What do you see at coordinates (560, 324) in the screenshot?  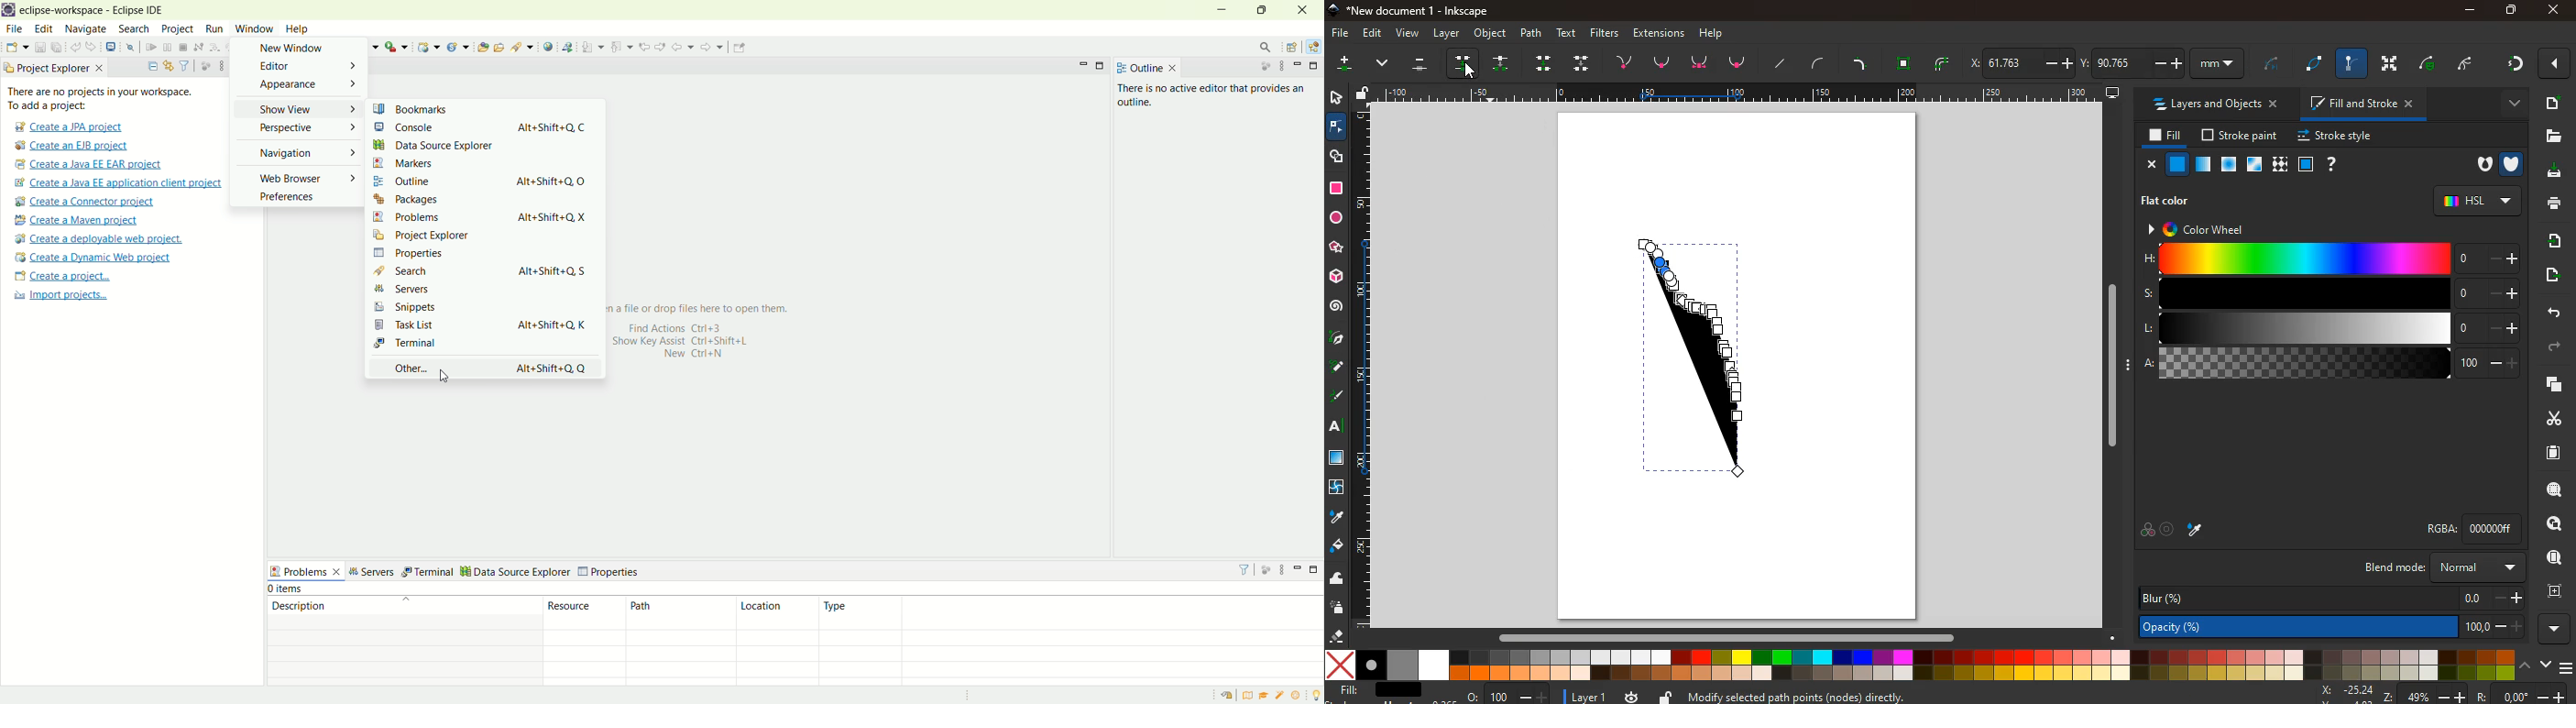 I see `Alt=shift=Q,K` at bounding box center [560, 324].